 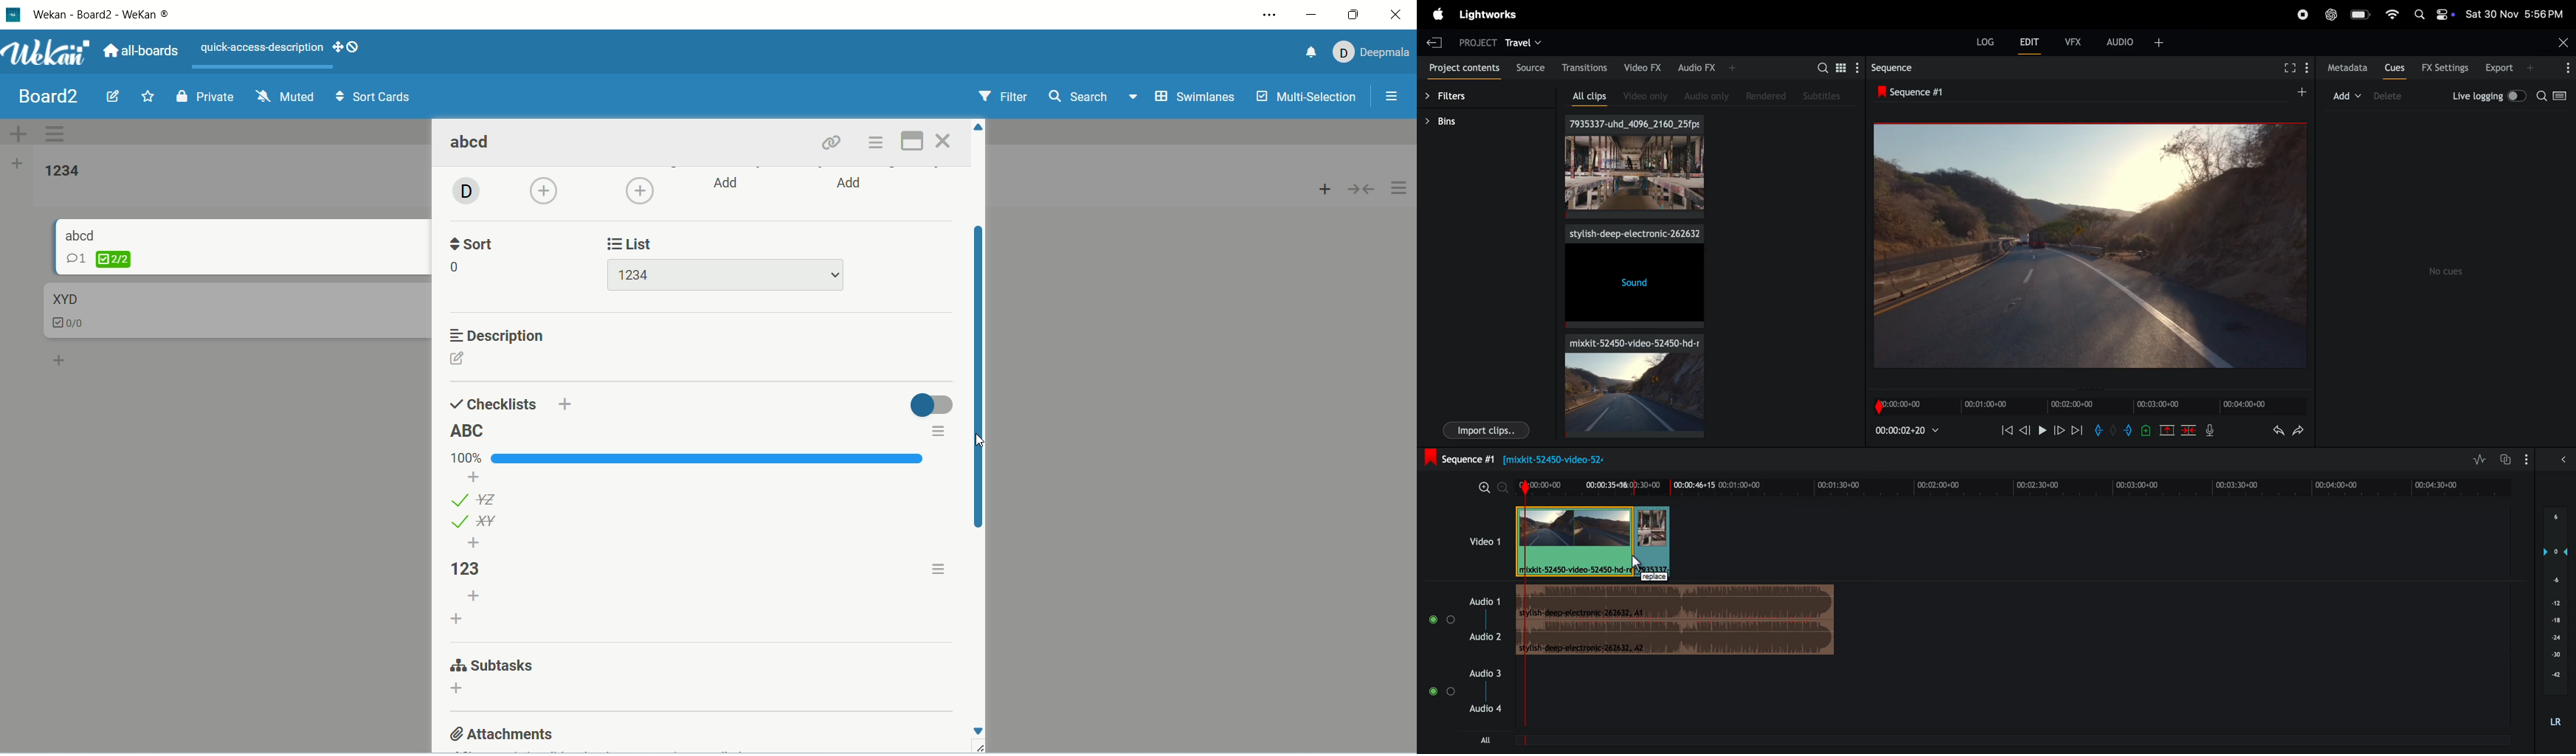 I want to click on close, so click(x=1389, y=16).